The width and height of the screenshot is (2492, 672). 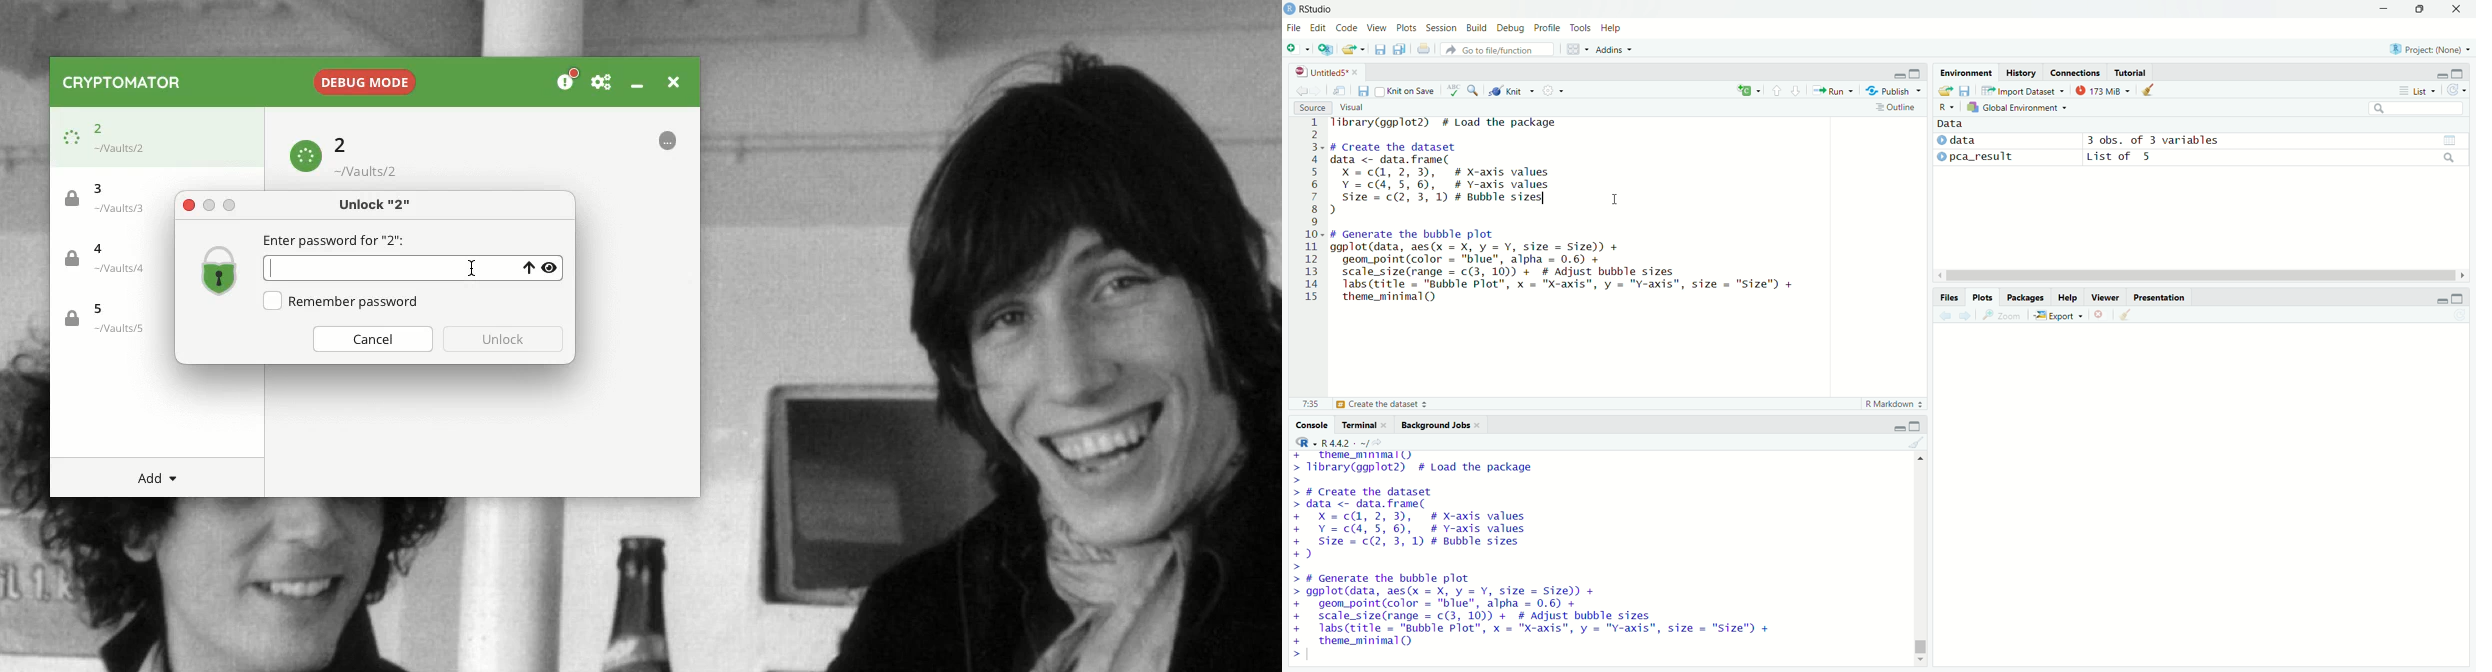 I want to click on workspace panes, so click(x=1575, y=49).